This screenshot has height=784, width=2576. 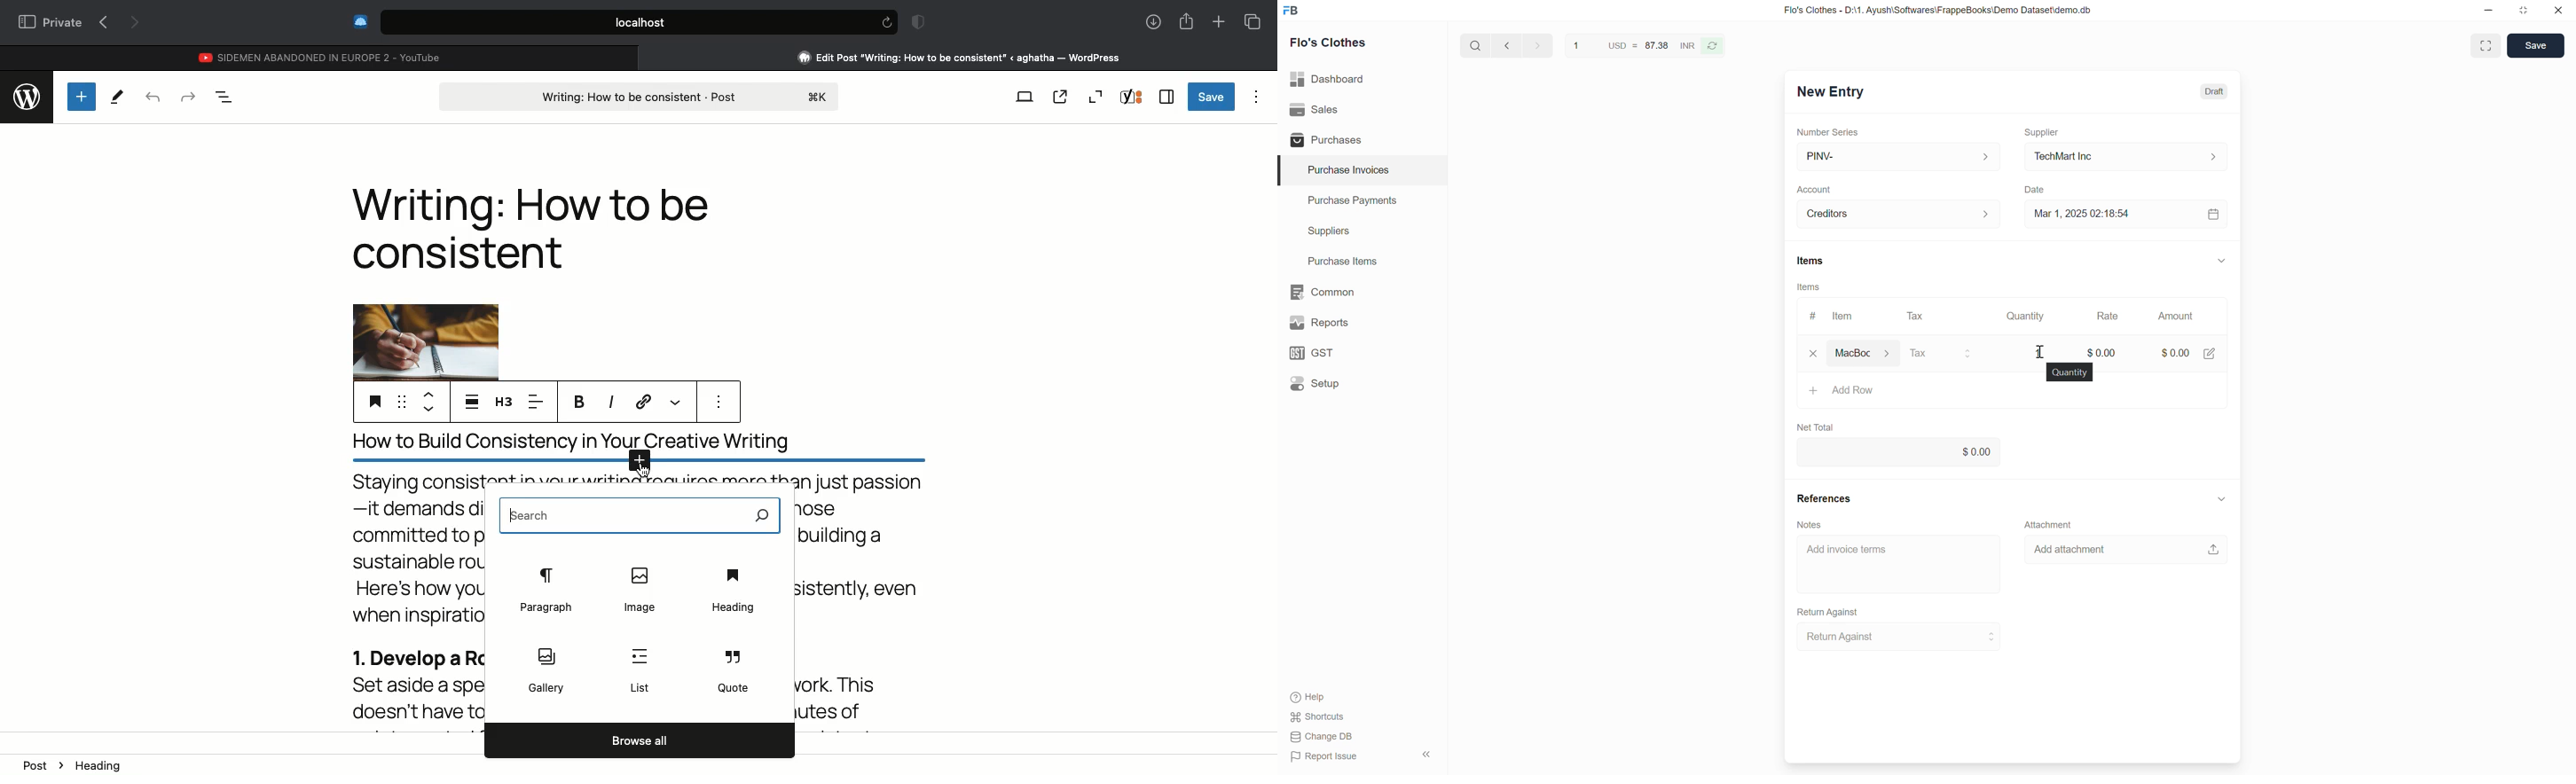 I want to click on Collapse, so click(x=2222, y=260).